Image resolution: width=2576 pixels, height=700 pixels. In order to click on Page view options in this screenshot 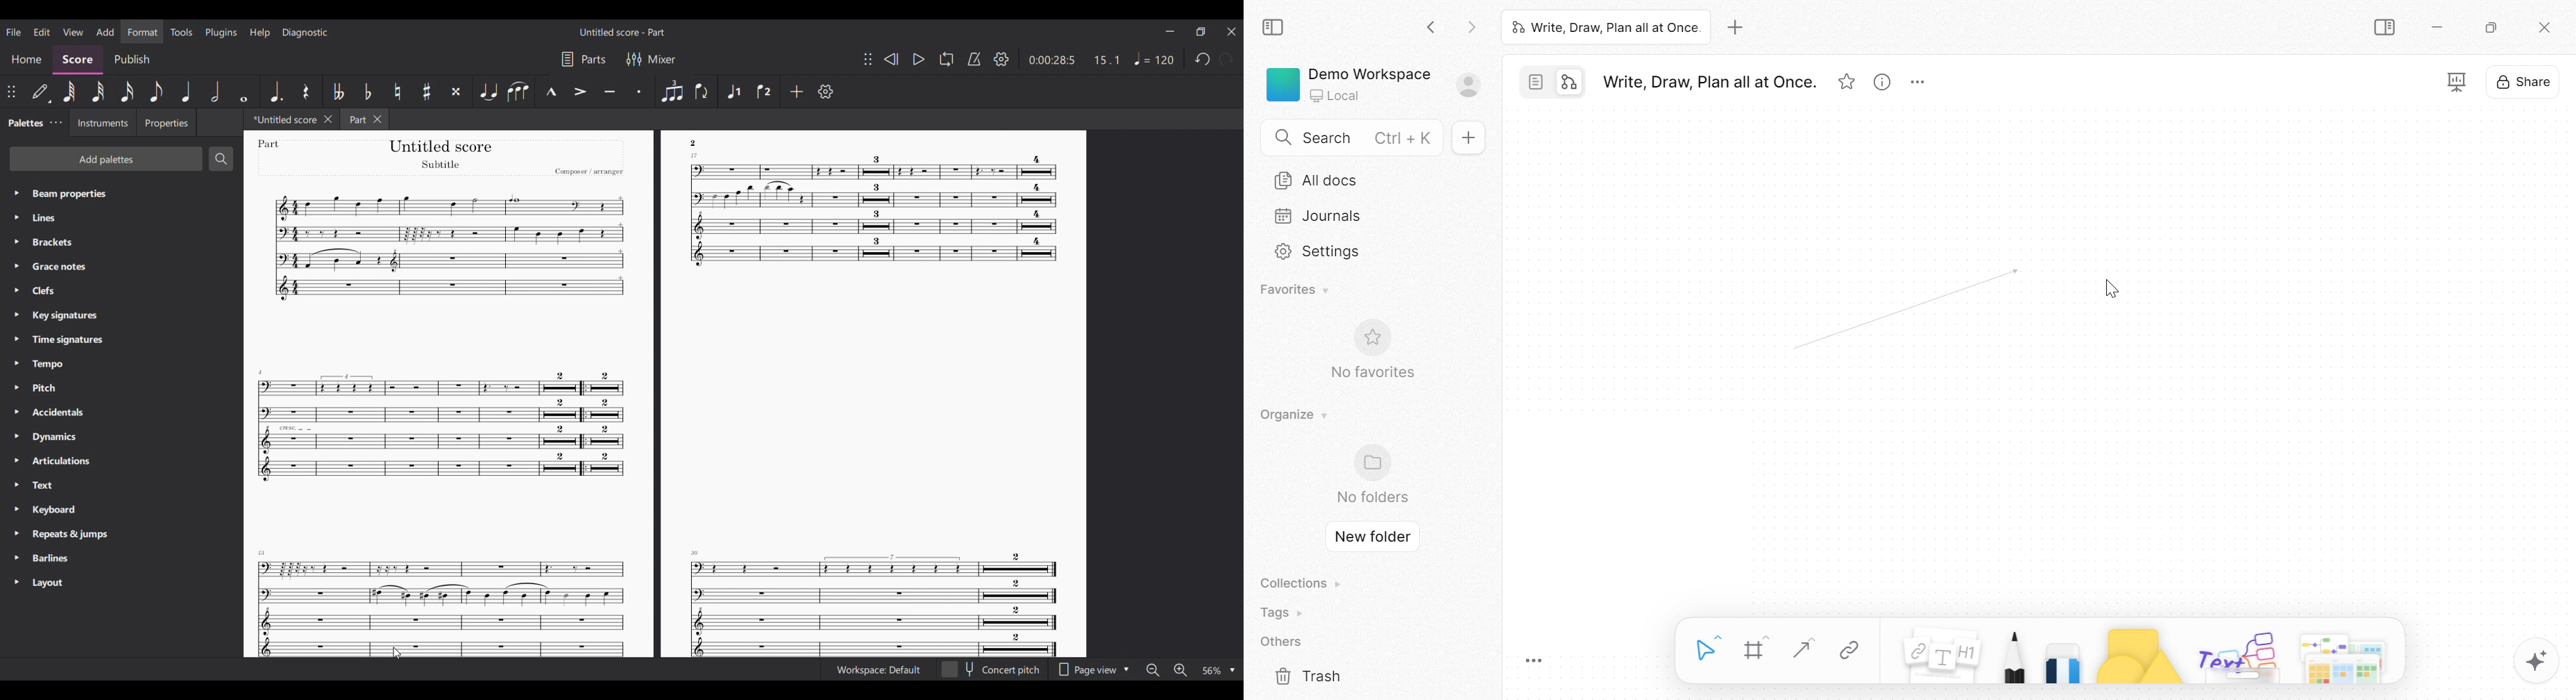, I will do `click(1093, 670)`.